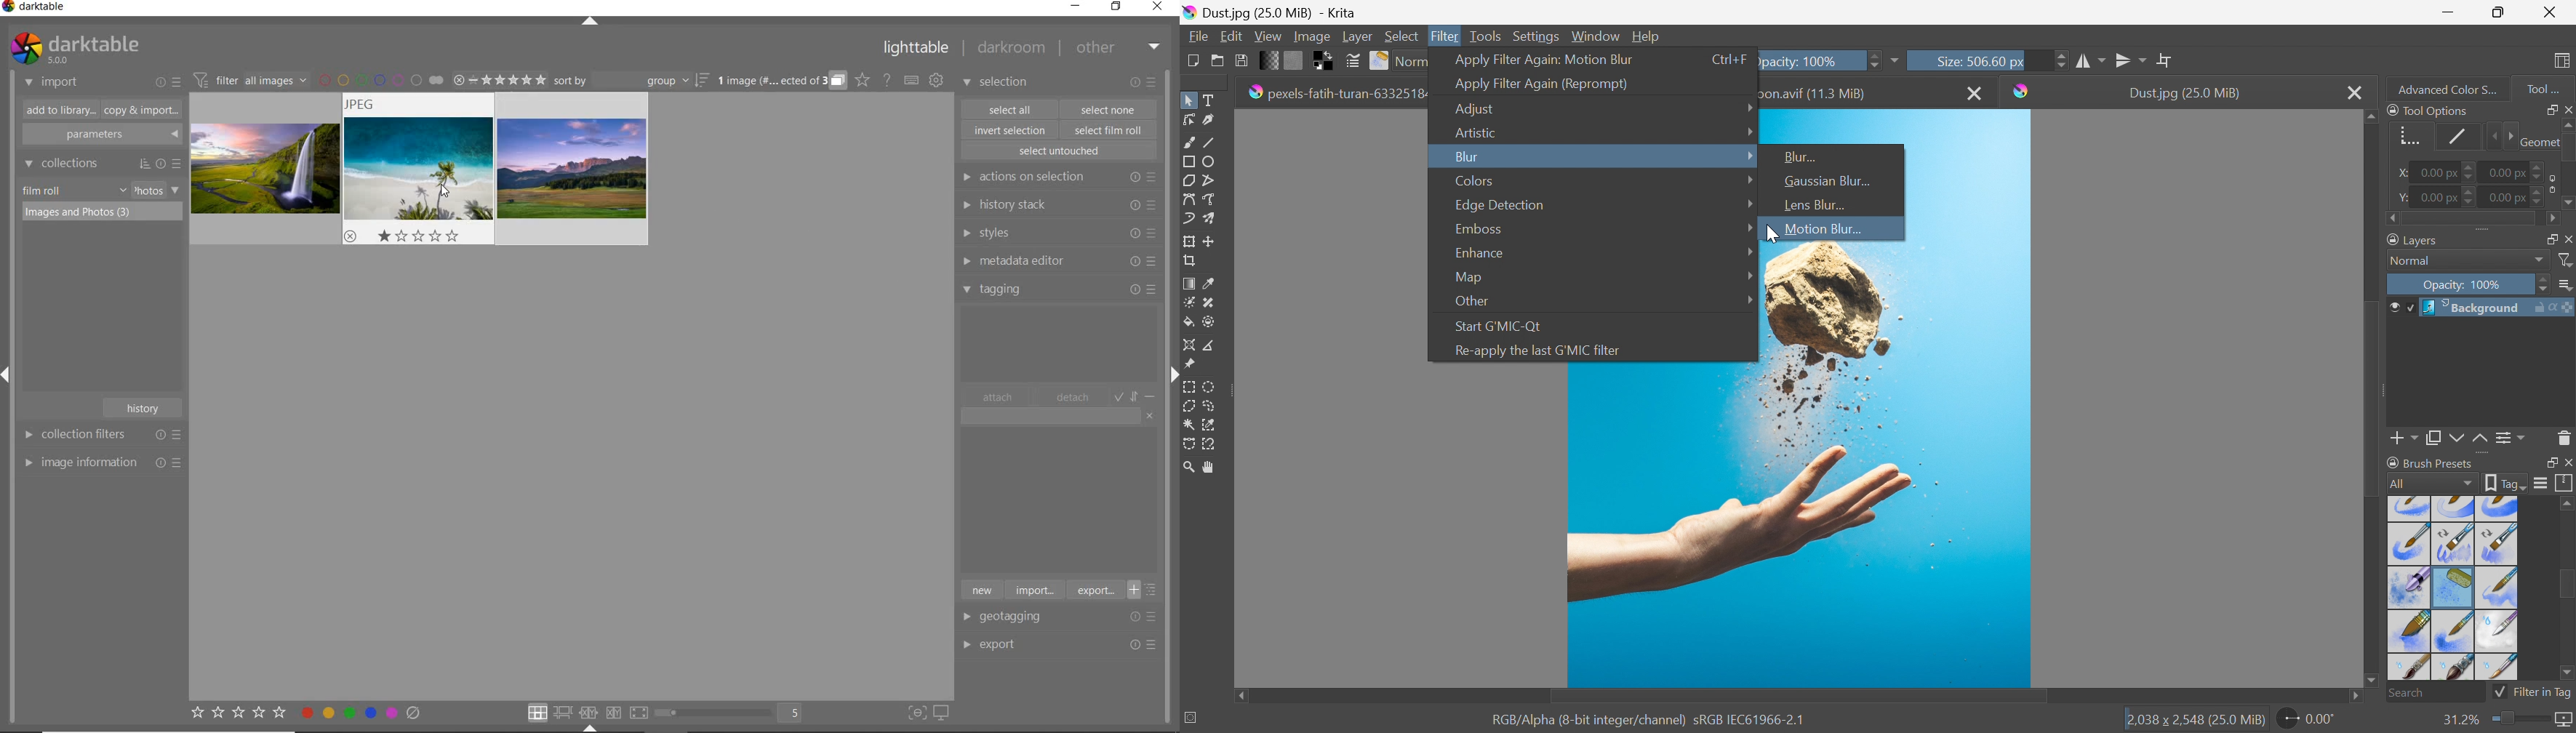  I want to click on Settings, so click(1538, 36).